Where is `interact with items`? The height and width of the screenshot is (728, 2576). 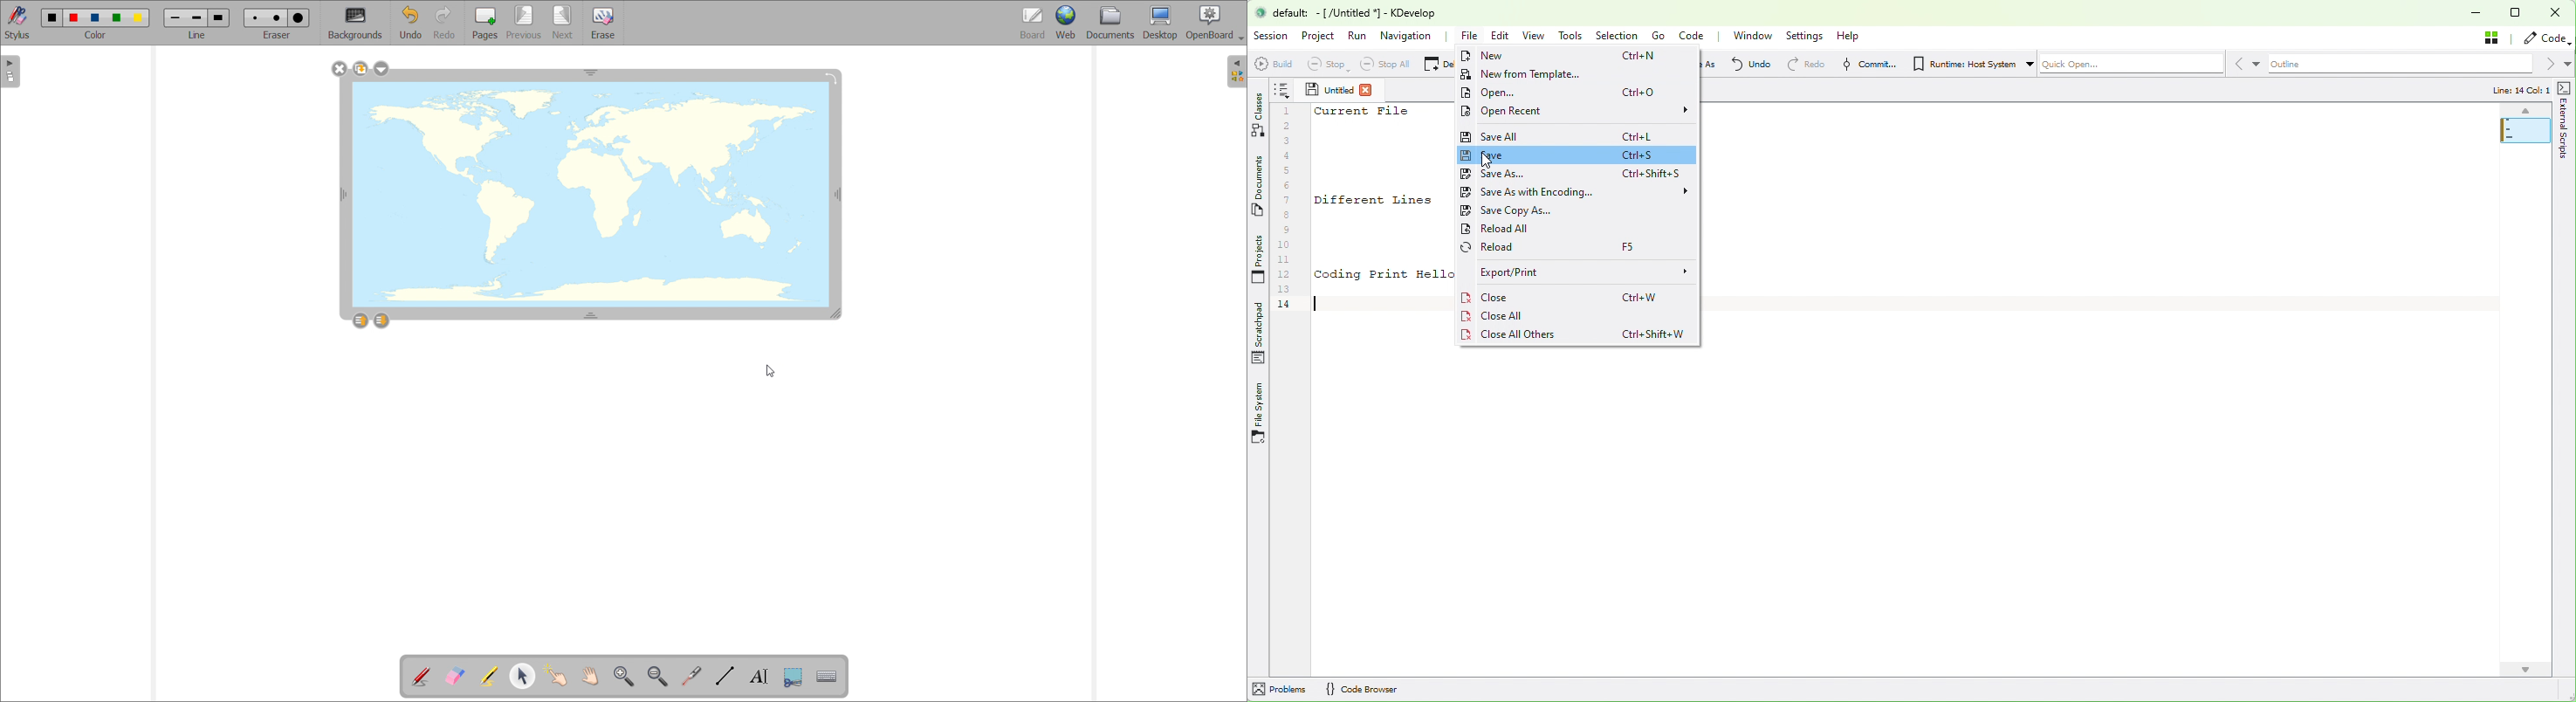
interact with items is located at coordinates (556, 676).